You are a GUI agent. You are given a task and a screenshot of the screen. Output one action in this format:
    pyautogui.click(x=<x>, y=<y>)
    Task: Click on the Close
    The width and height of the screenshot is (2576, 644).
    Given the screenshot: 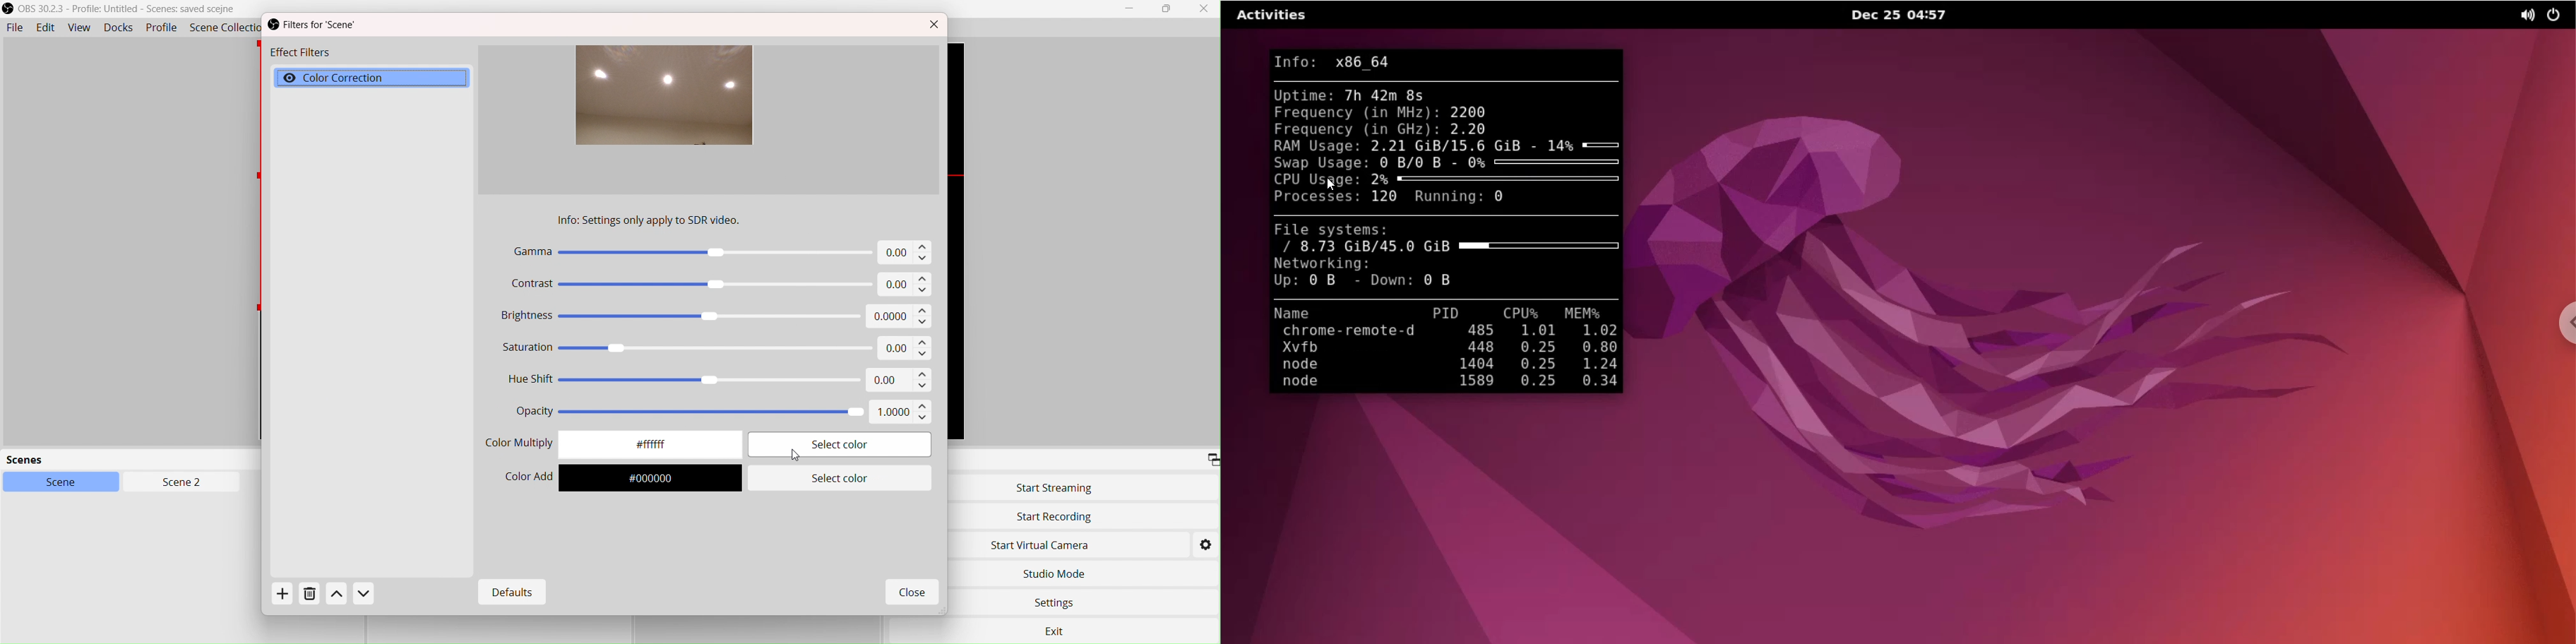 What is the action you would take?
    pyautogui.click(x=1204, y=8)
    